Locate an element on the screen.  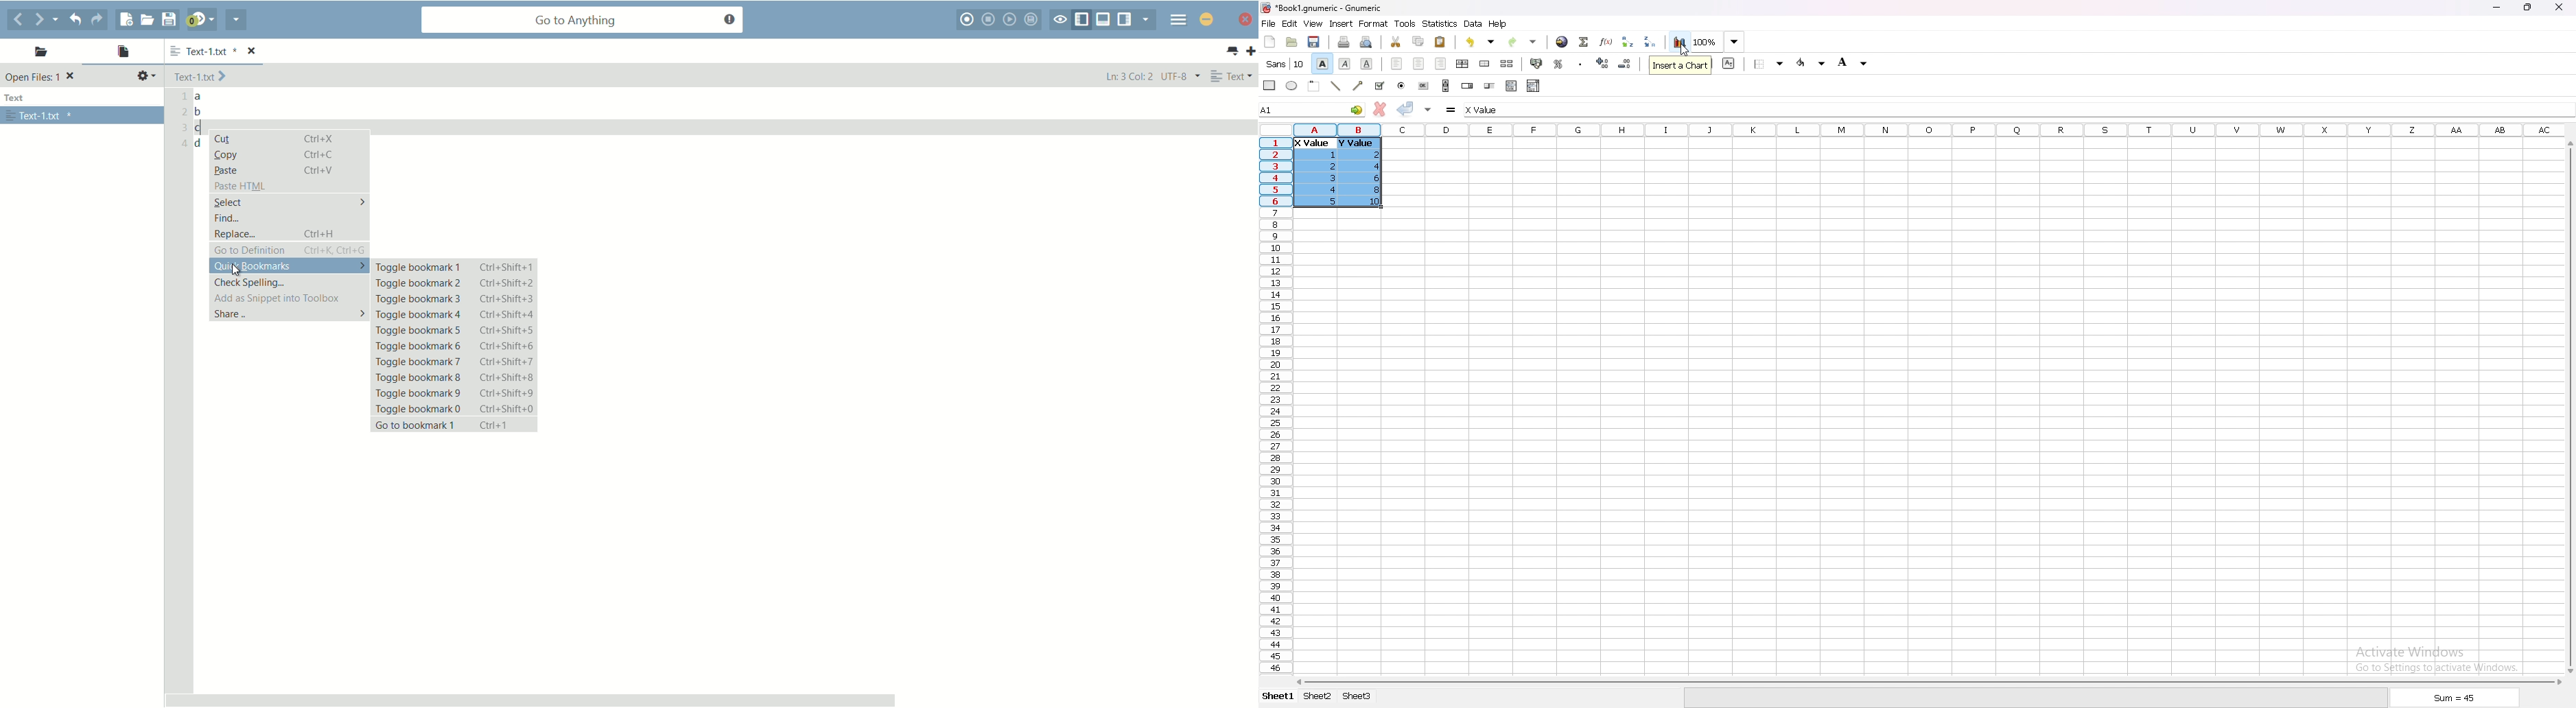
sheet 3 is located at coordinates (1357, 696).